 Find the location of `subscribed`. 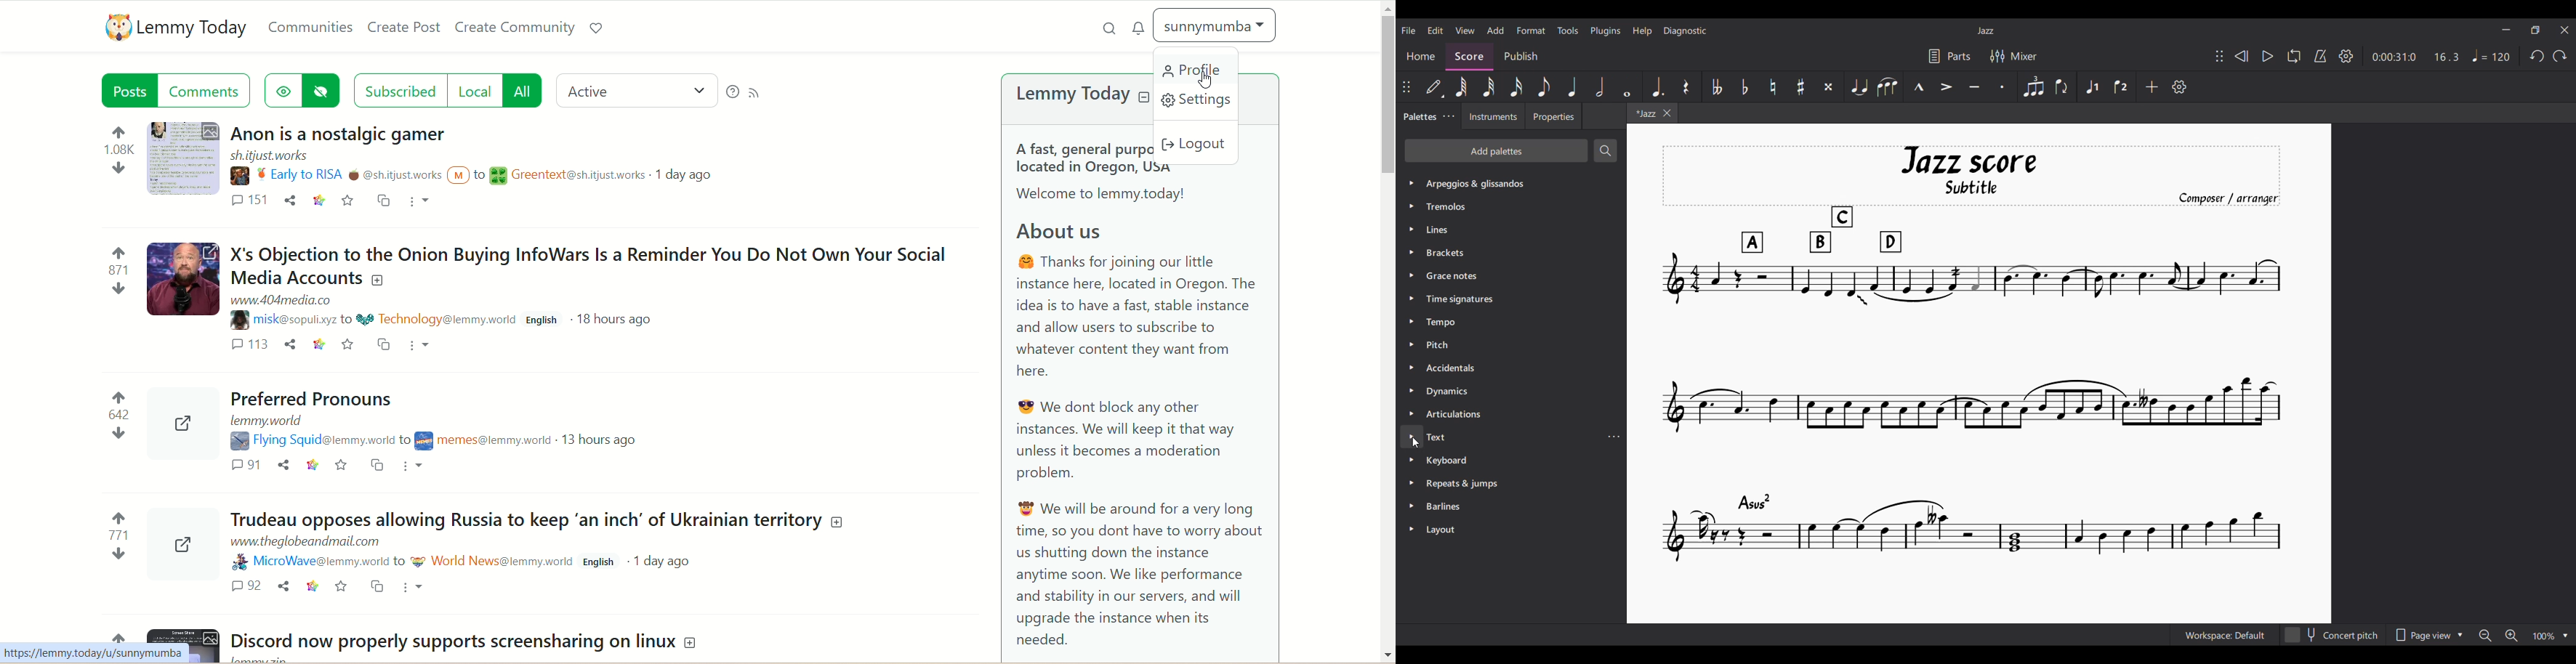

subscribed is located at coordinates (396, 89).